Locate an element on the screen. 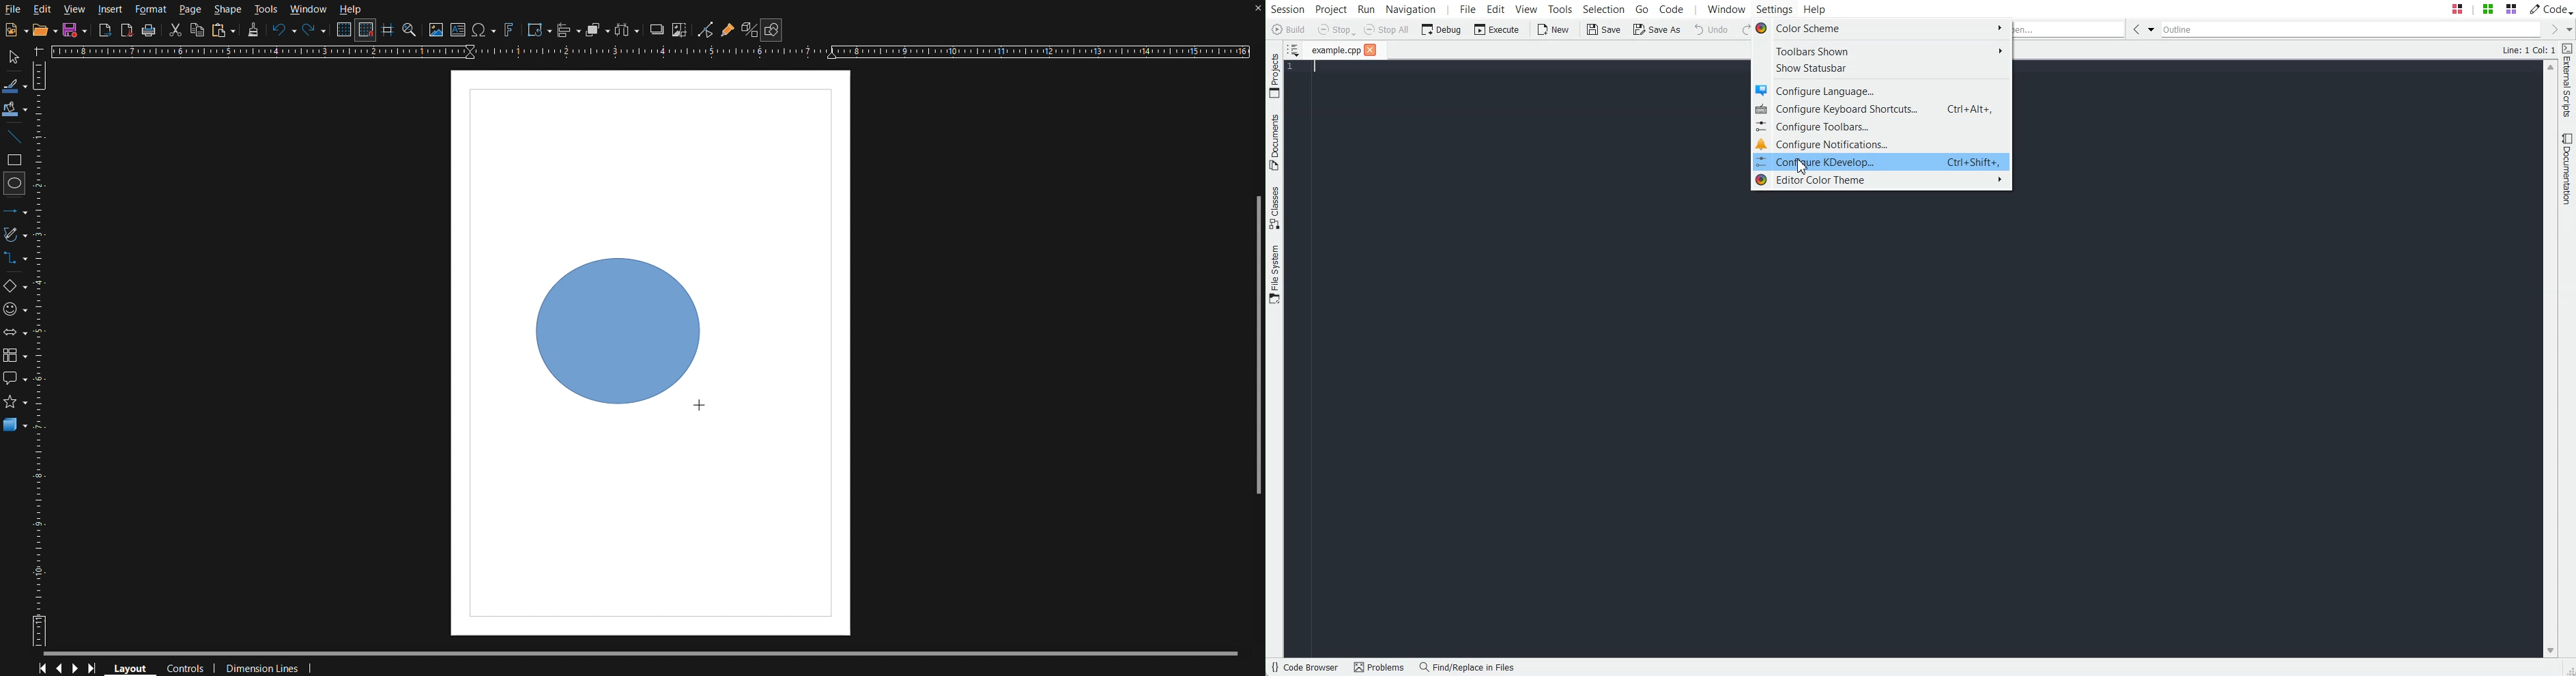  Basic Shapes is located at coordinates (15, 283).